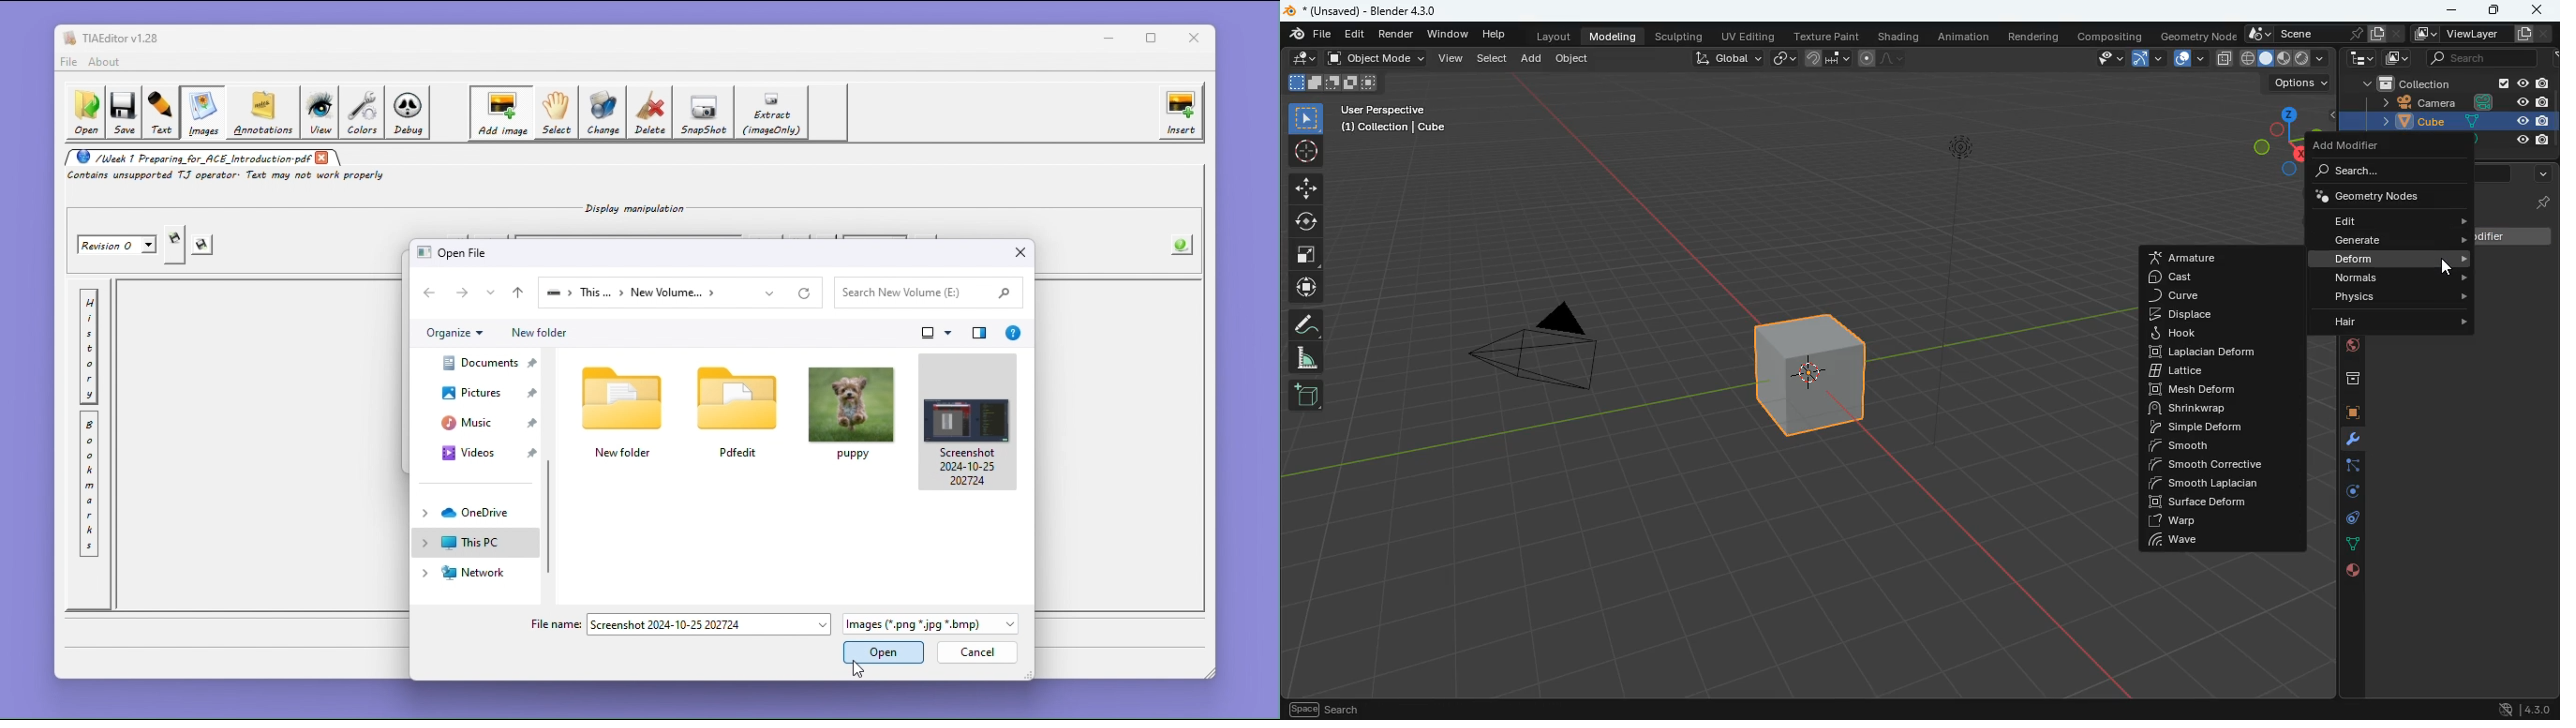 This screenshot has width=2576, height=728. I want to click on uv editing, so click(1748, 35).